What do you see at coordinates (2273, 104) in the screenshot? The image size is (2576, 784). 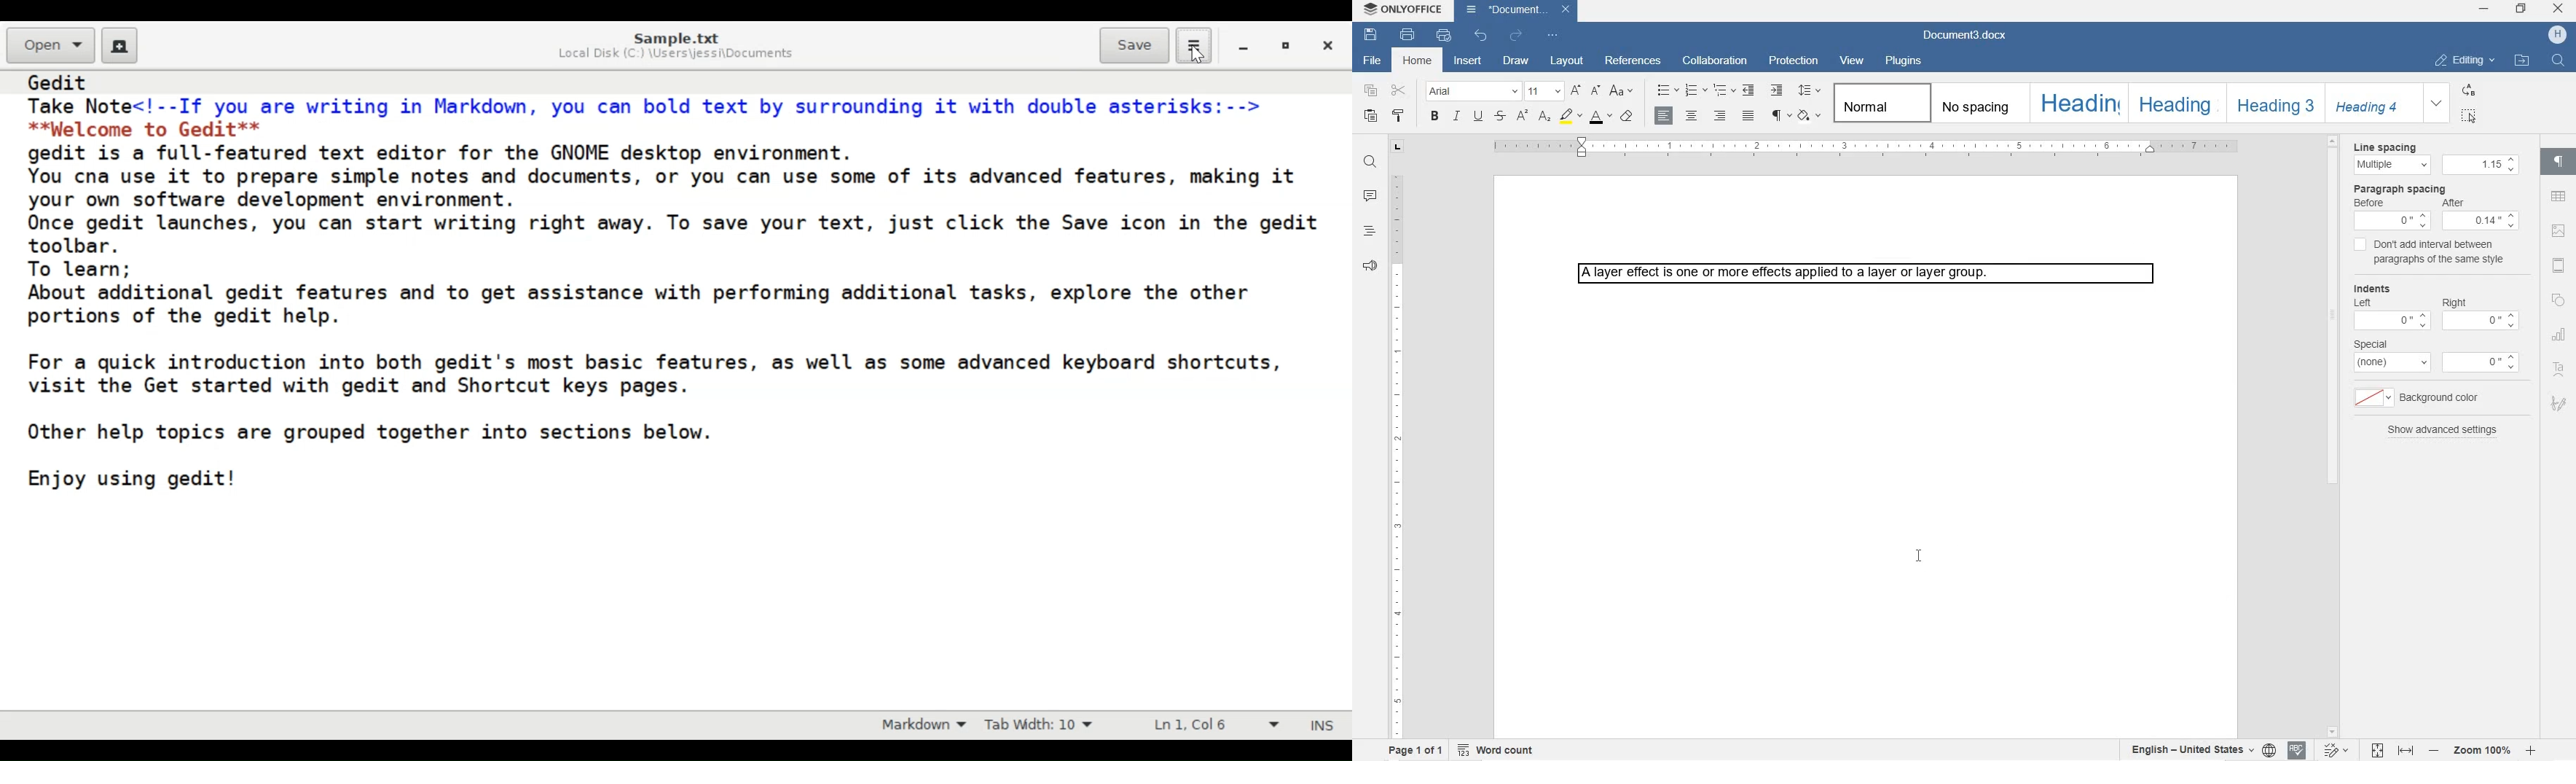 I see `HEADING 3` at bounding box center [2273, 104].